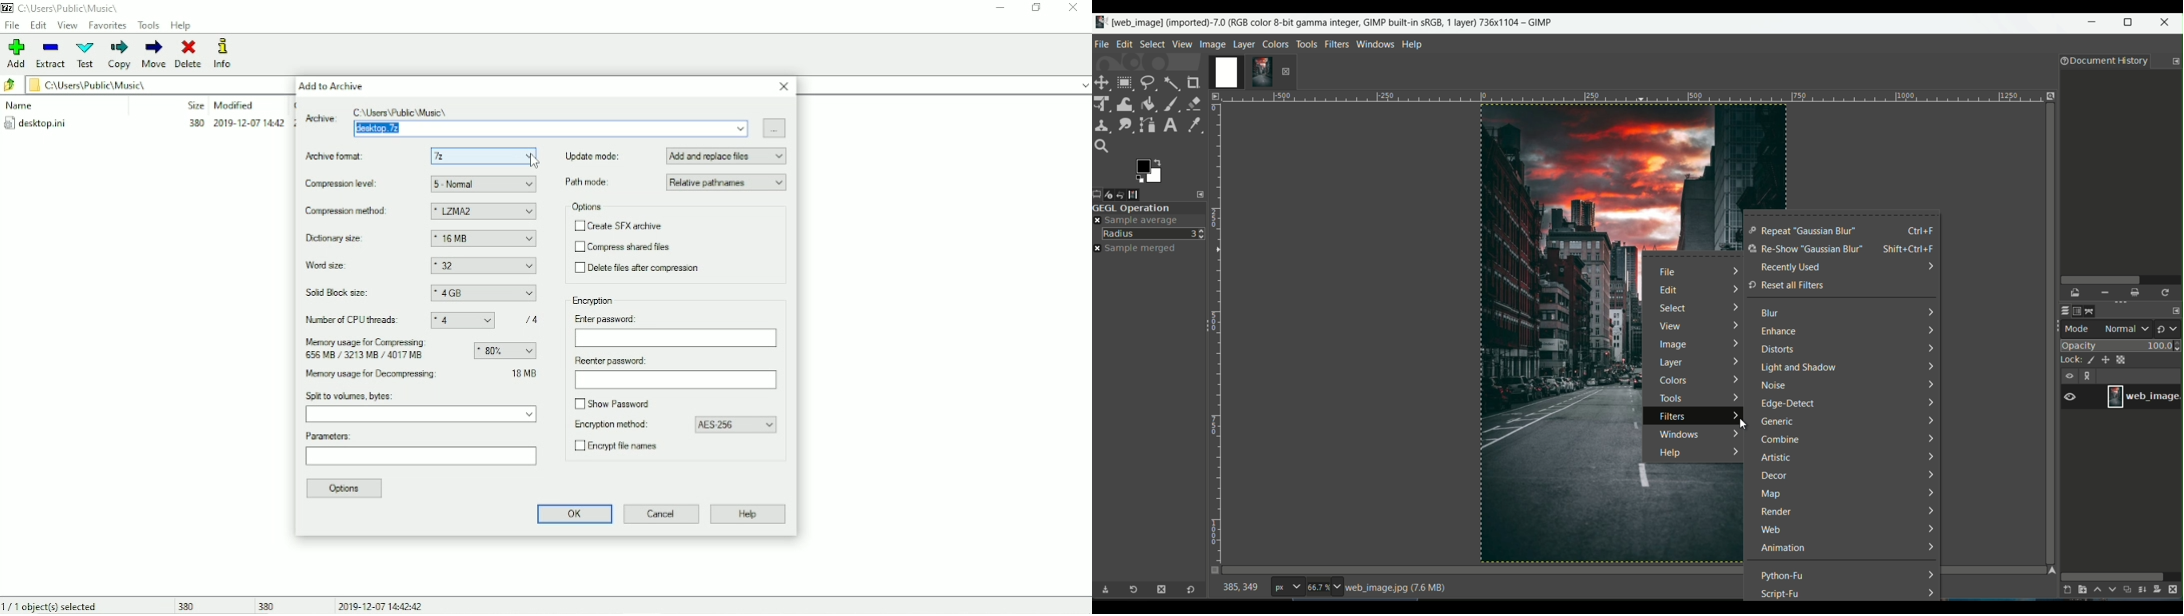 This screenshot has width=2184, height=616. I want to click on recreate preview, so click(2167, 292).